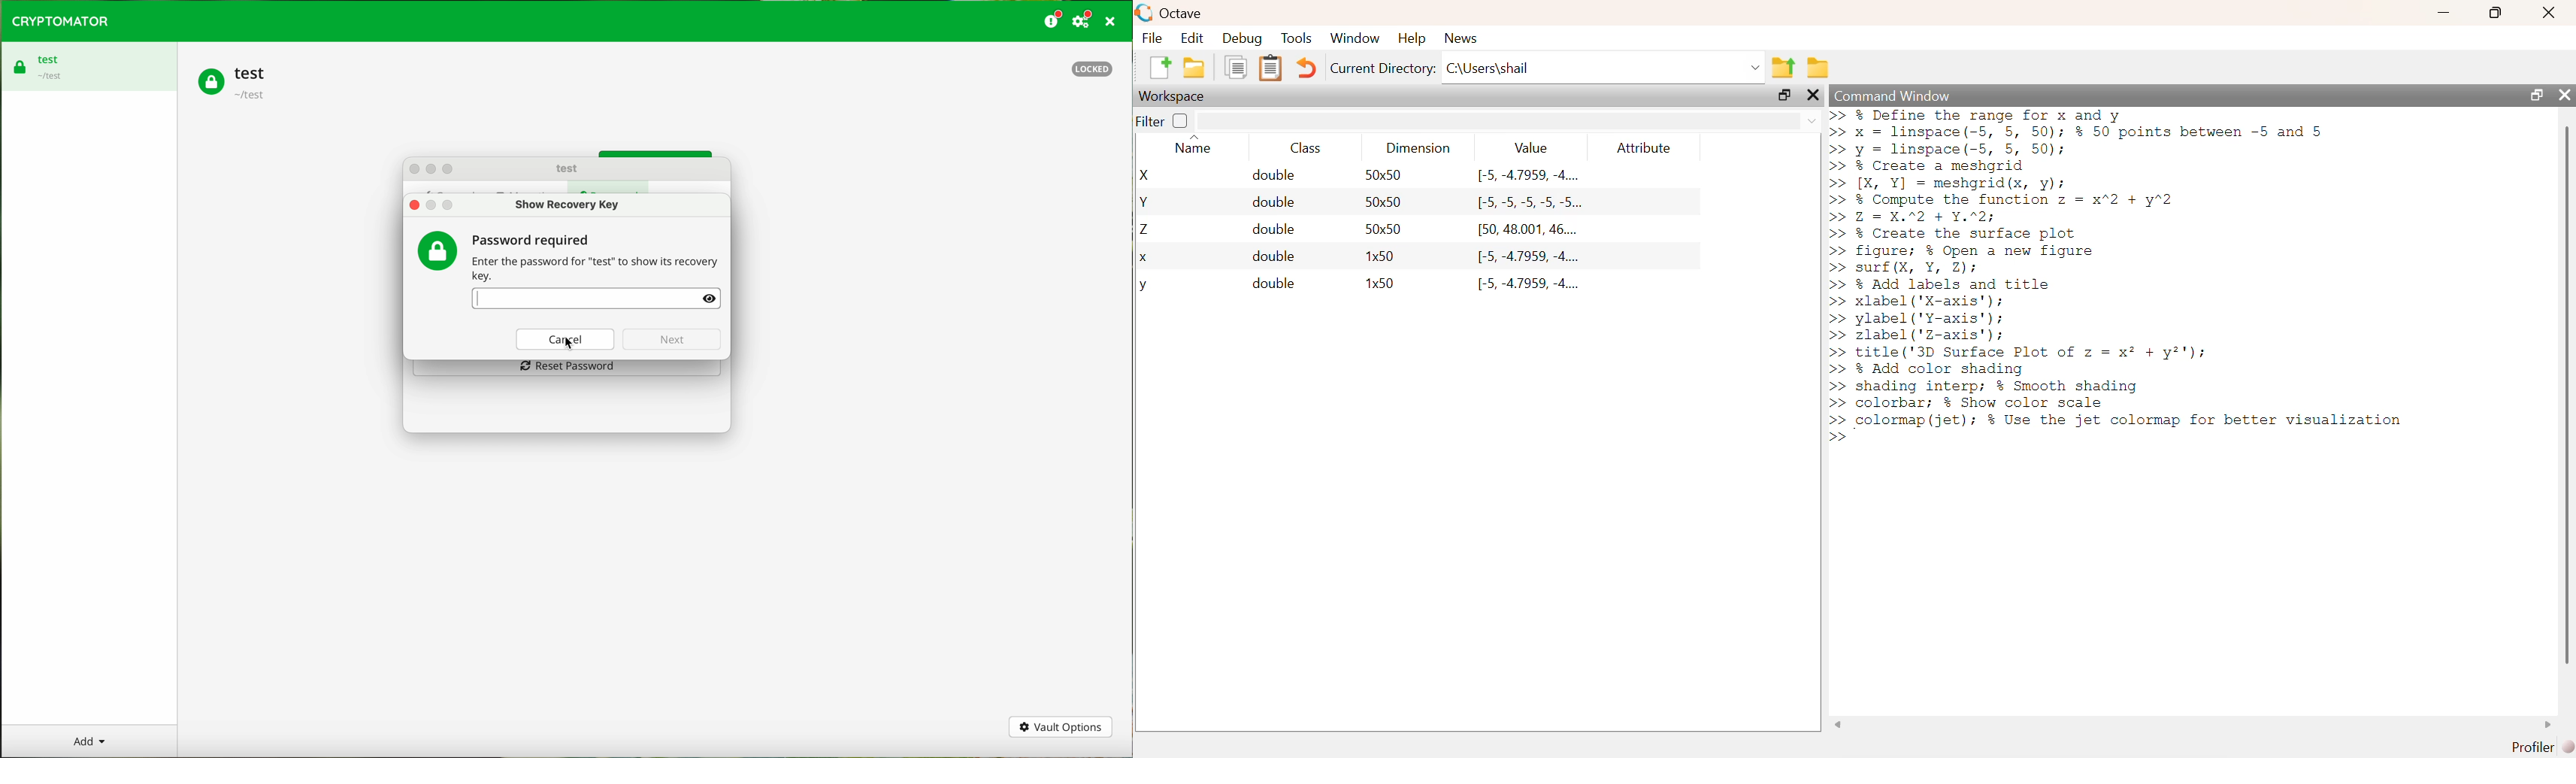 The height and width of the screenshot is (784, 2576). Describe the element at coordinates (1304, 68) in the screenshot. I see `Undo` at that location.